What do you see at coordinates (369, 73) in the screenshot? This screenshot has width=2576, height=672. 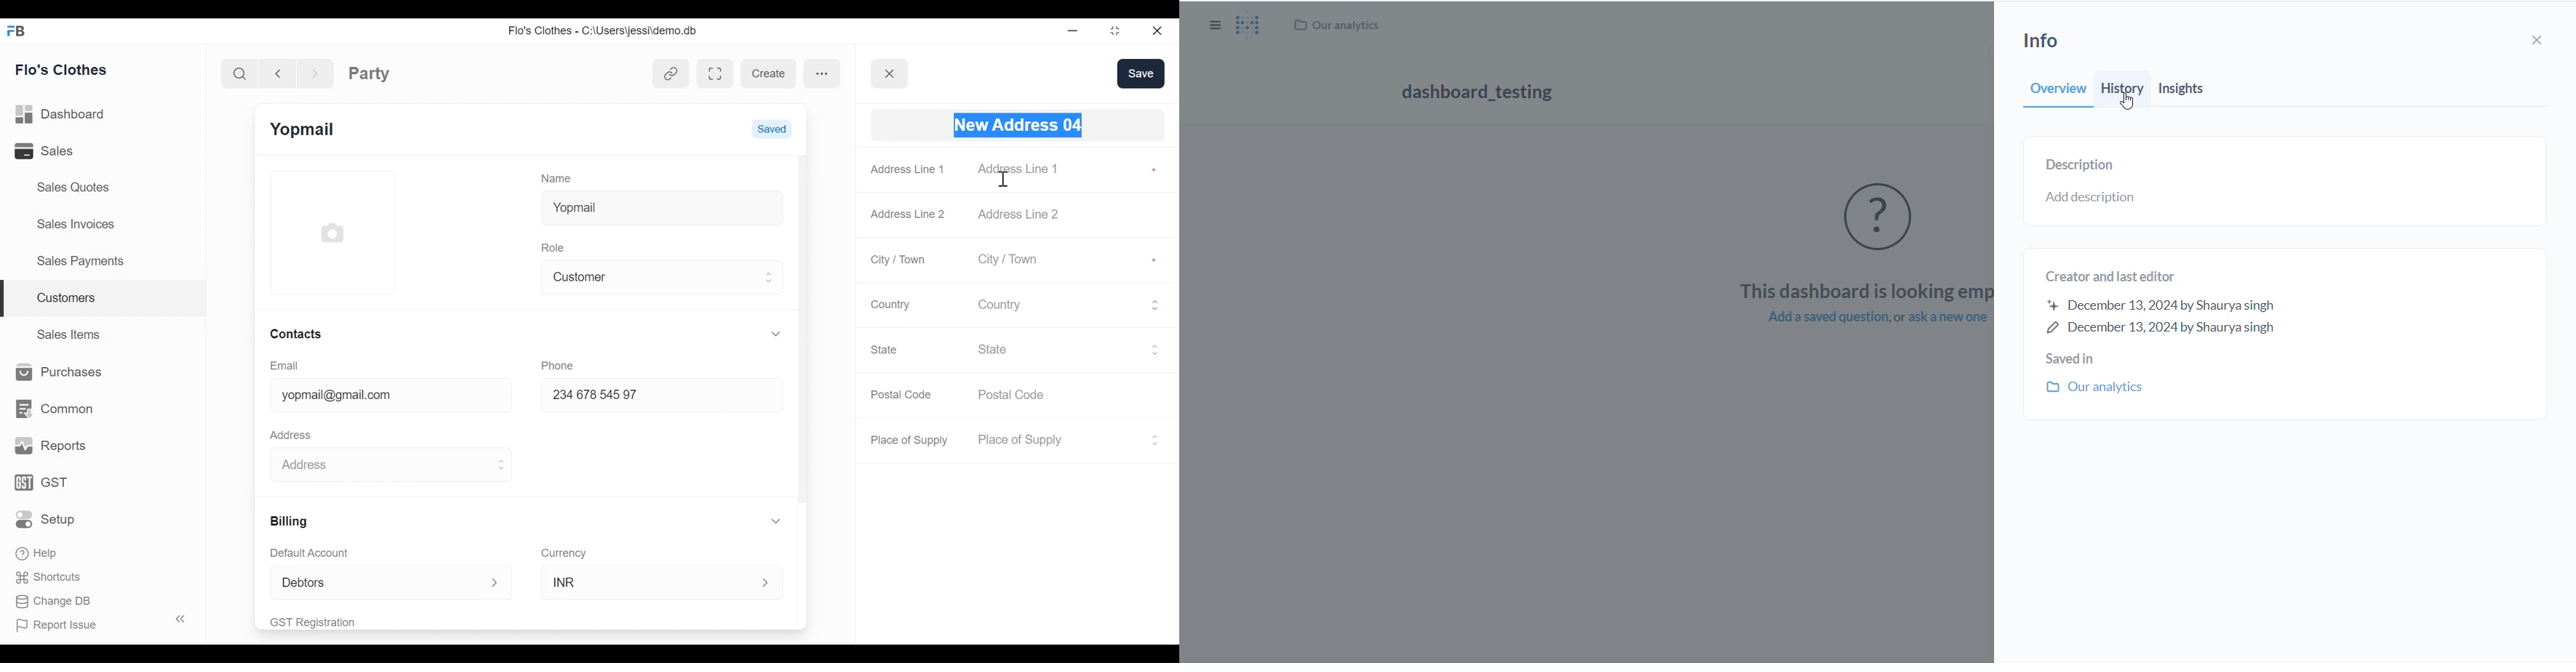 I see `Party` at bounding box center [369, 73].